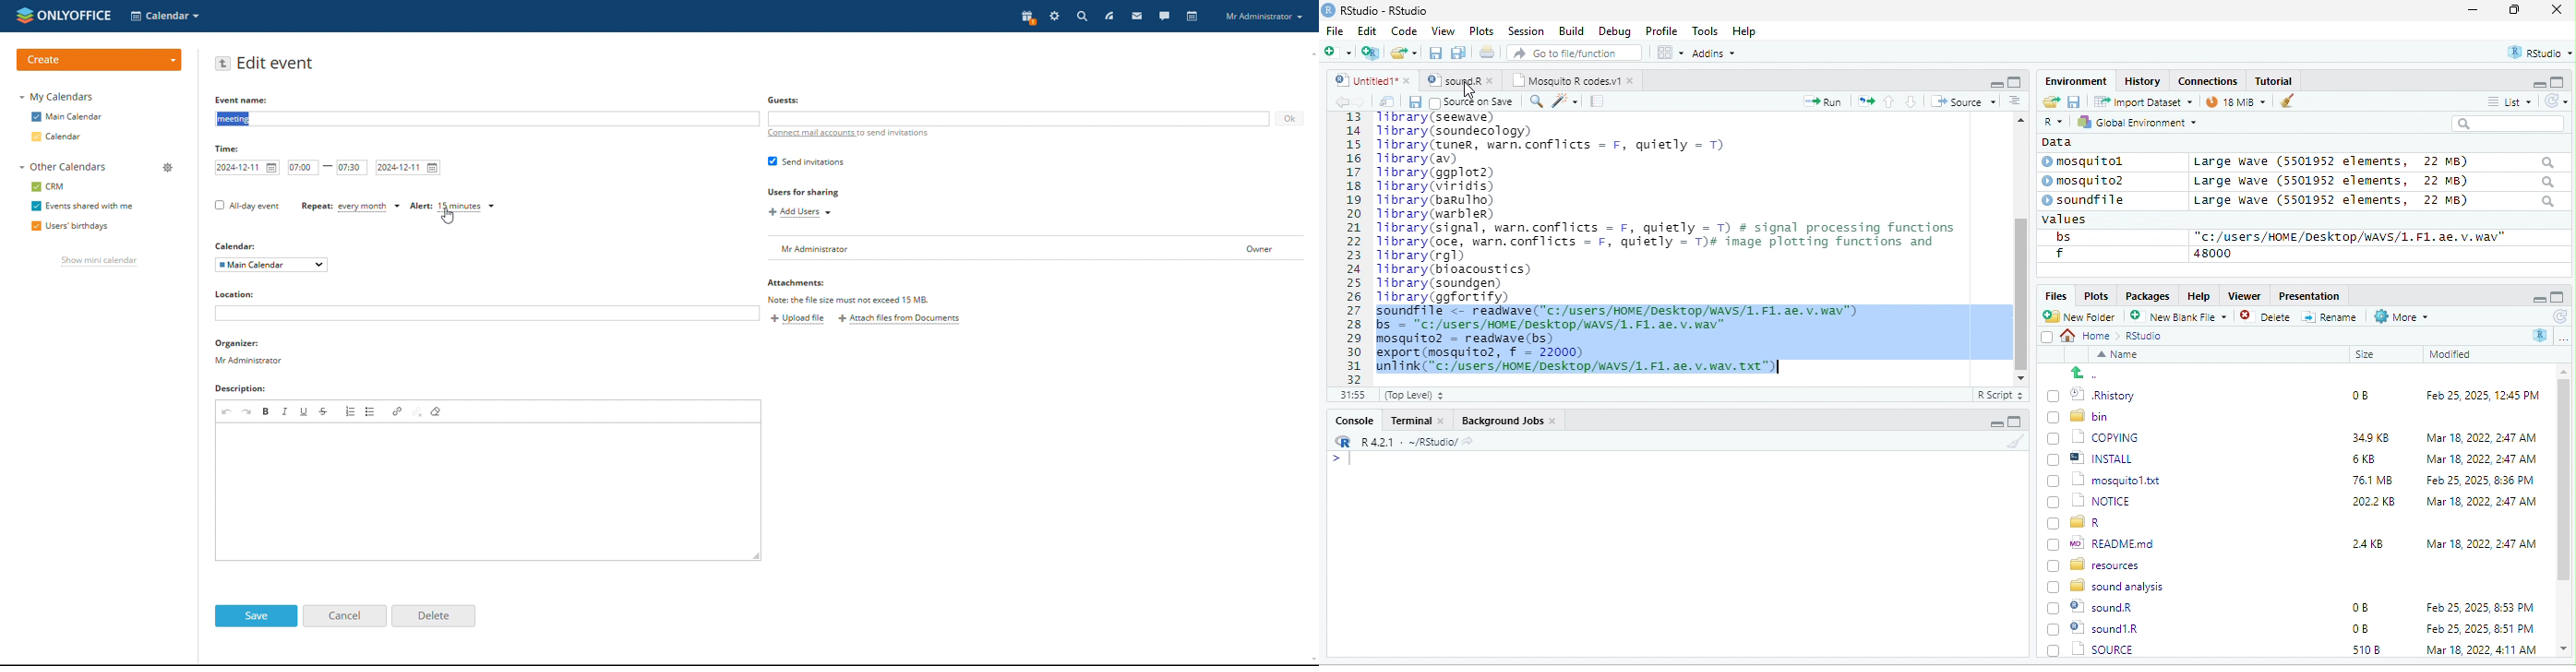  Describe the element at coordinates (2093, 458) in the screenshot. I see `| @] INSTALL` at that location.